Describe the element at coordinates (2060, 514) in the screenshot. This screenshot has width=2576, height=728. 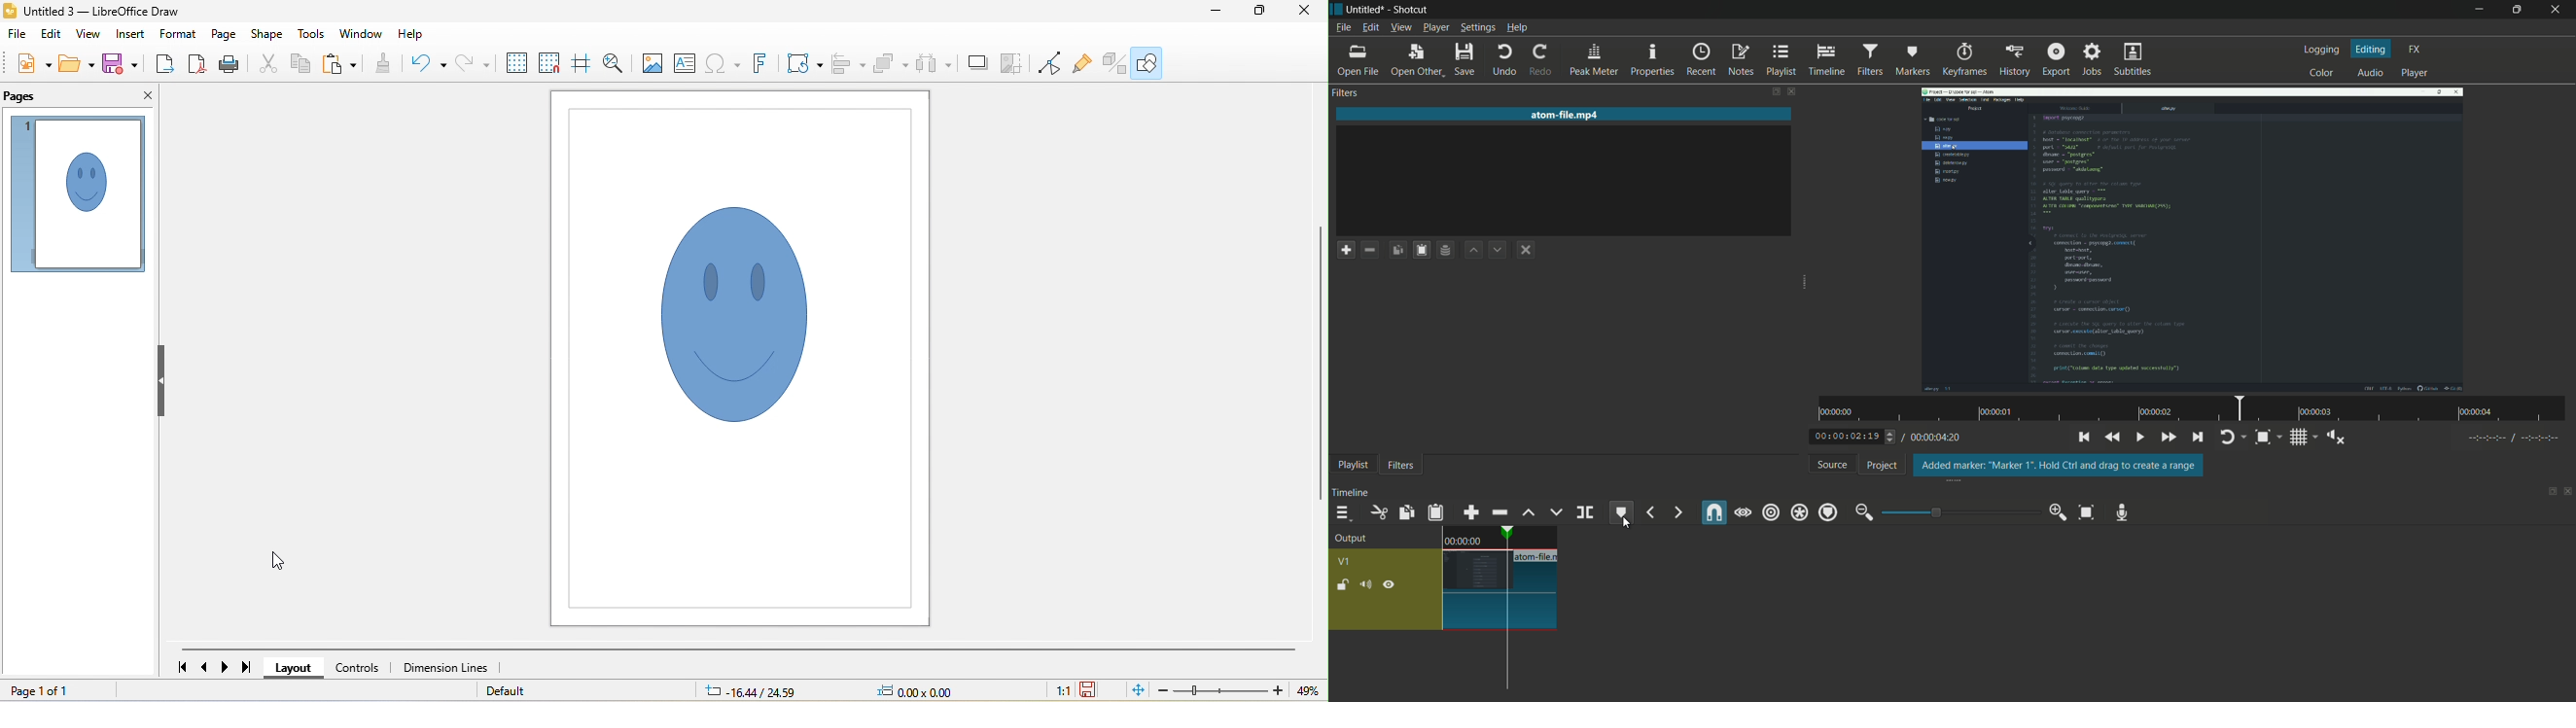
I see `zoom in` at that location.